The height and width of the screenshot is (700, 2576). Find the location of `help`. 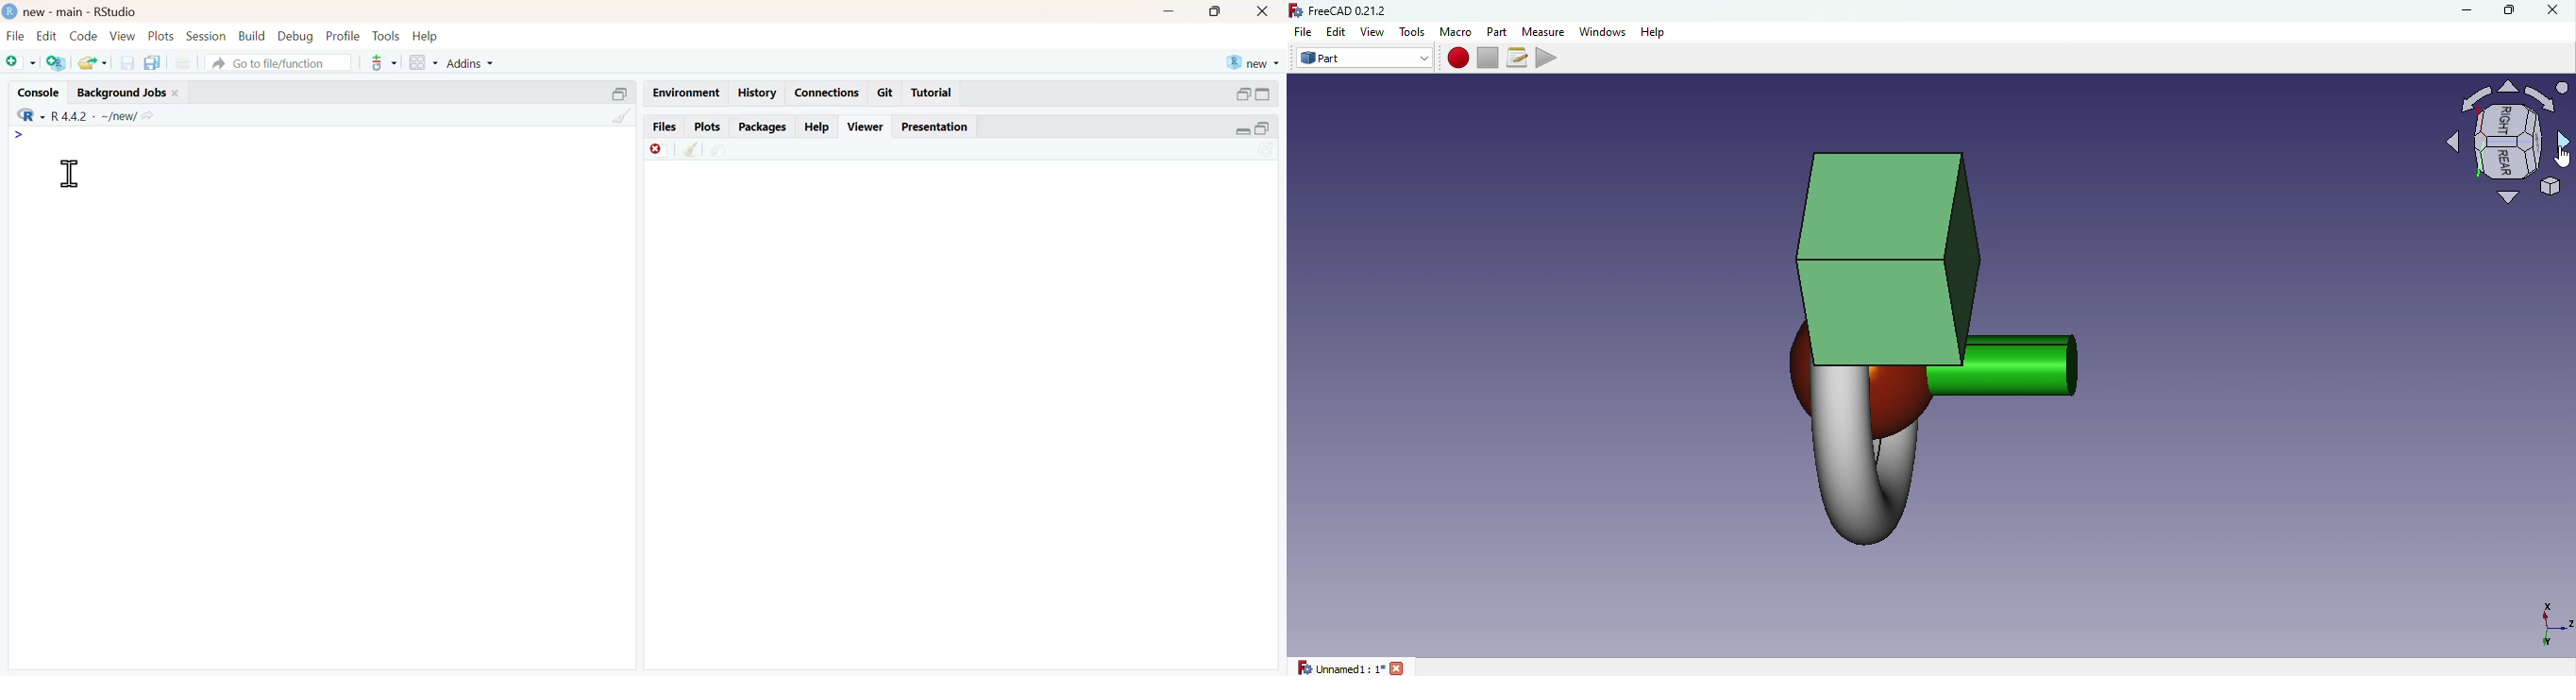

help is located at coordinates (819, 127).